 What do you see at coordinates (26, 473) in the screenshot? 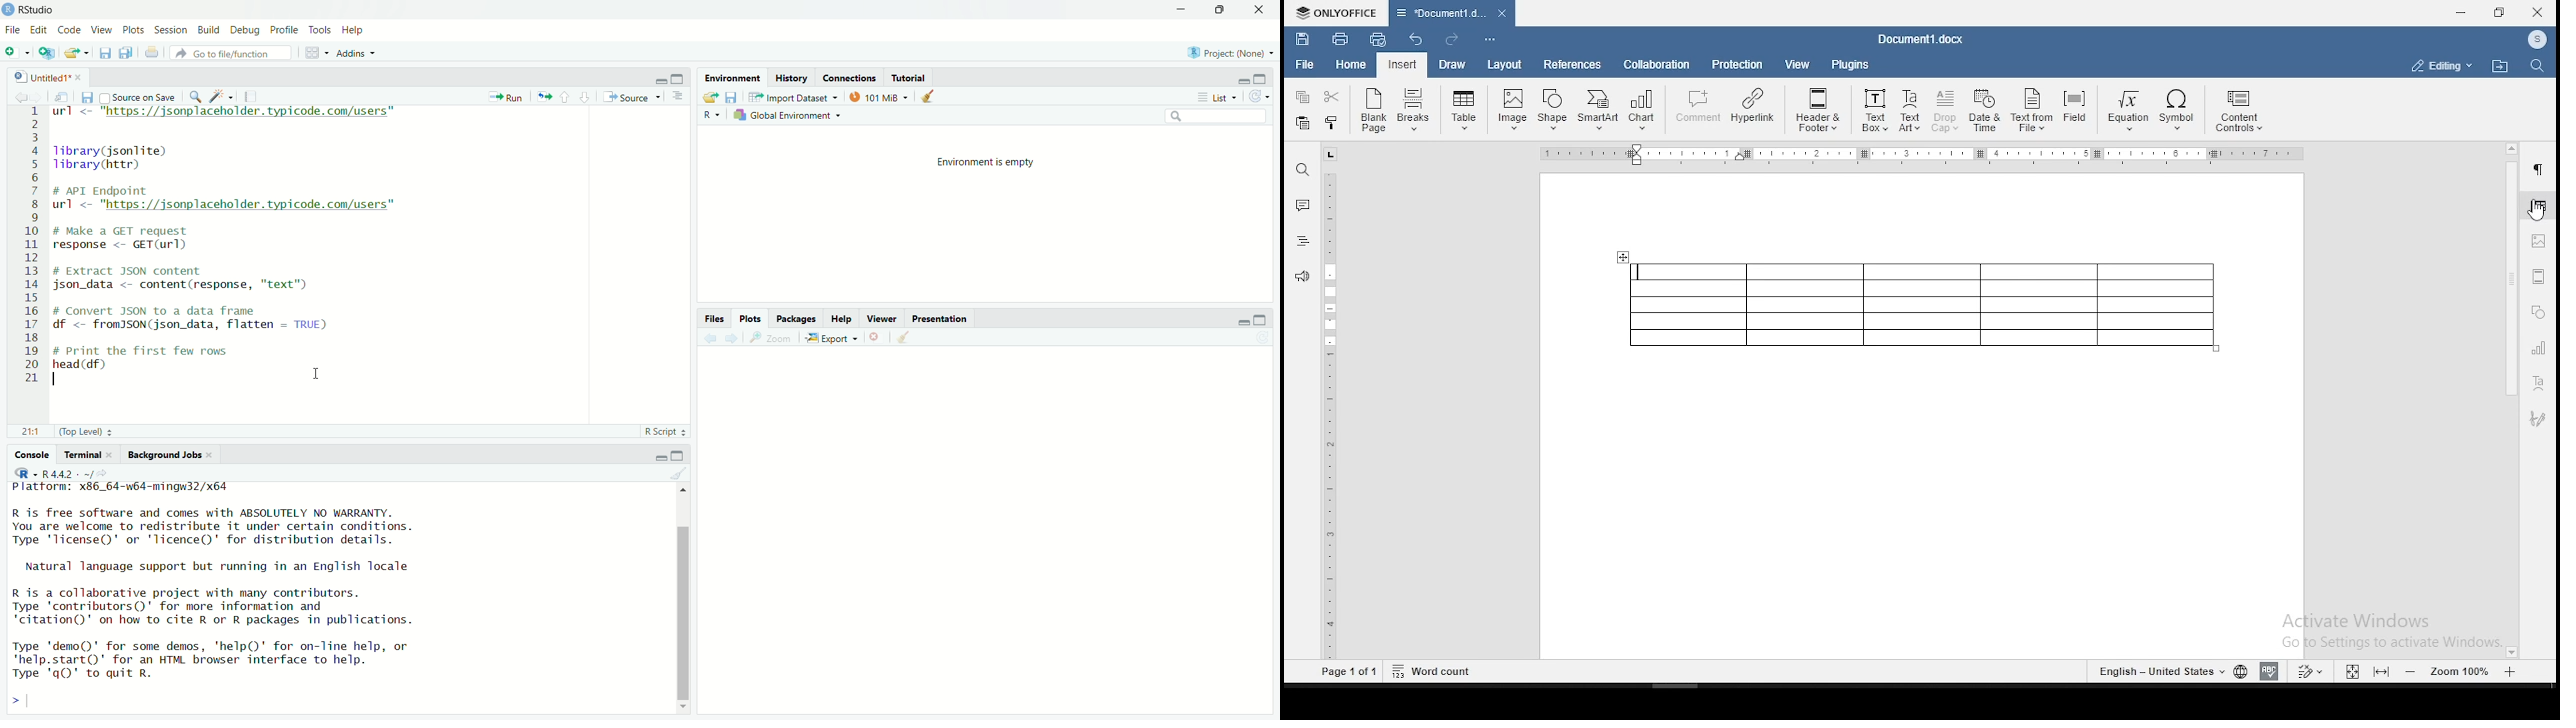
I see `R Icon` at bounding box center [26, 473].